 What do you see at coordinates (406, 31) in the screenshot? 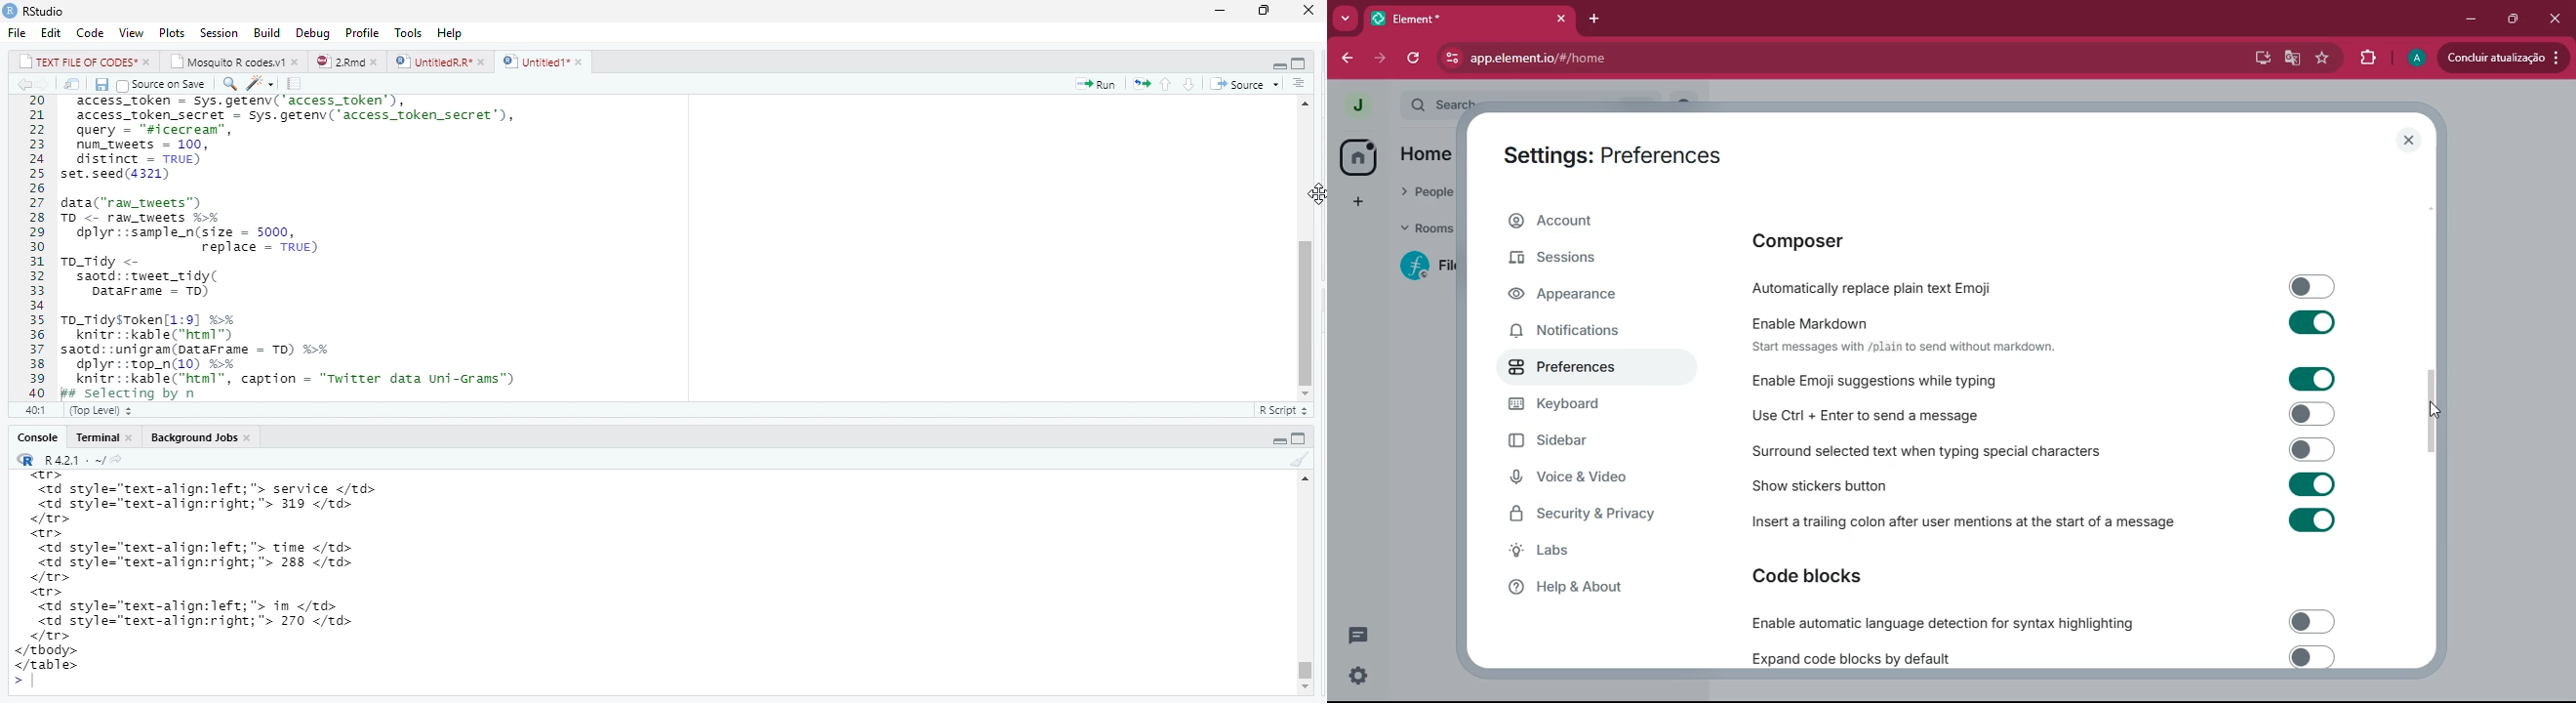
I see `Tools` at bounding box center [406, 31].